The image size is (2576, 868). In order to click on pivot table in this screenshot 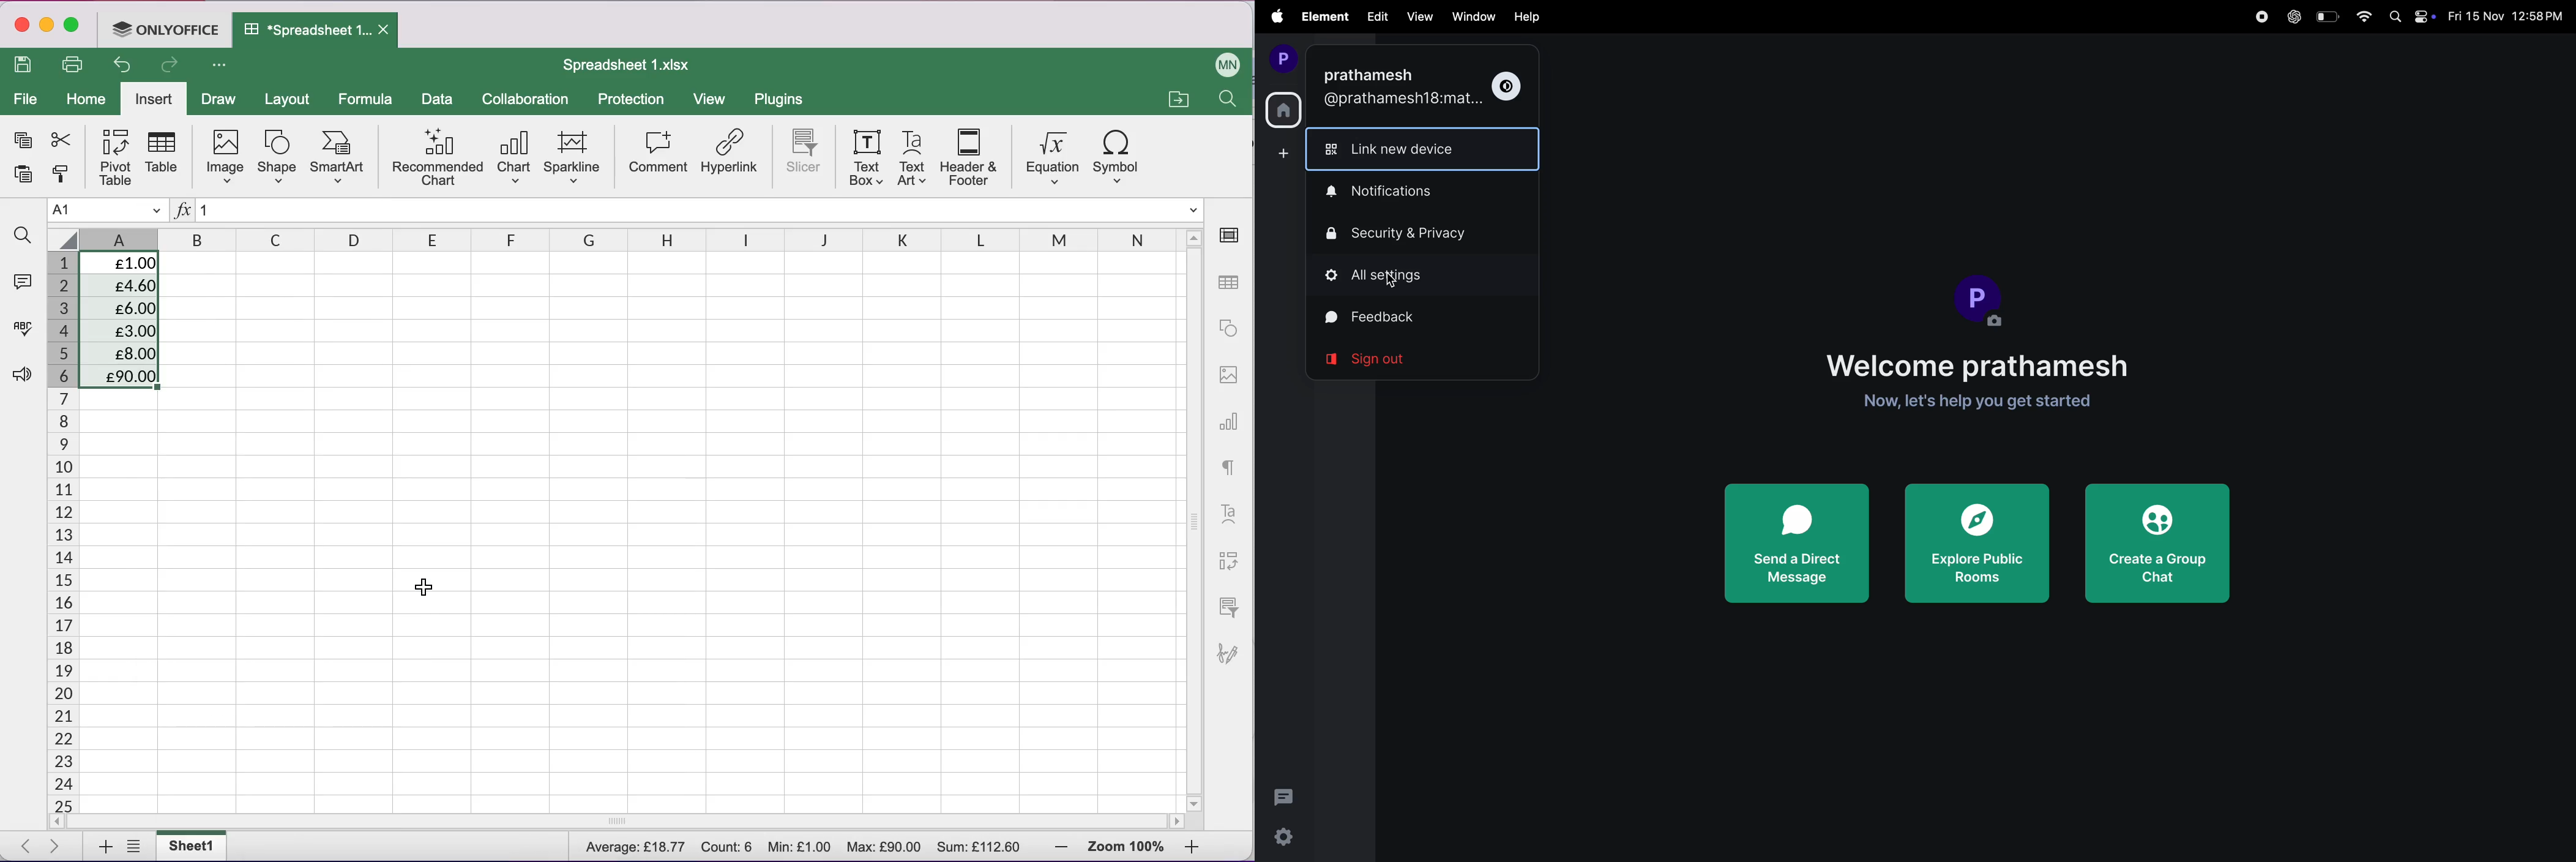, I will do `click(111, 157)`.